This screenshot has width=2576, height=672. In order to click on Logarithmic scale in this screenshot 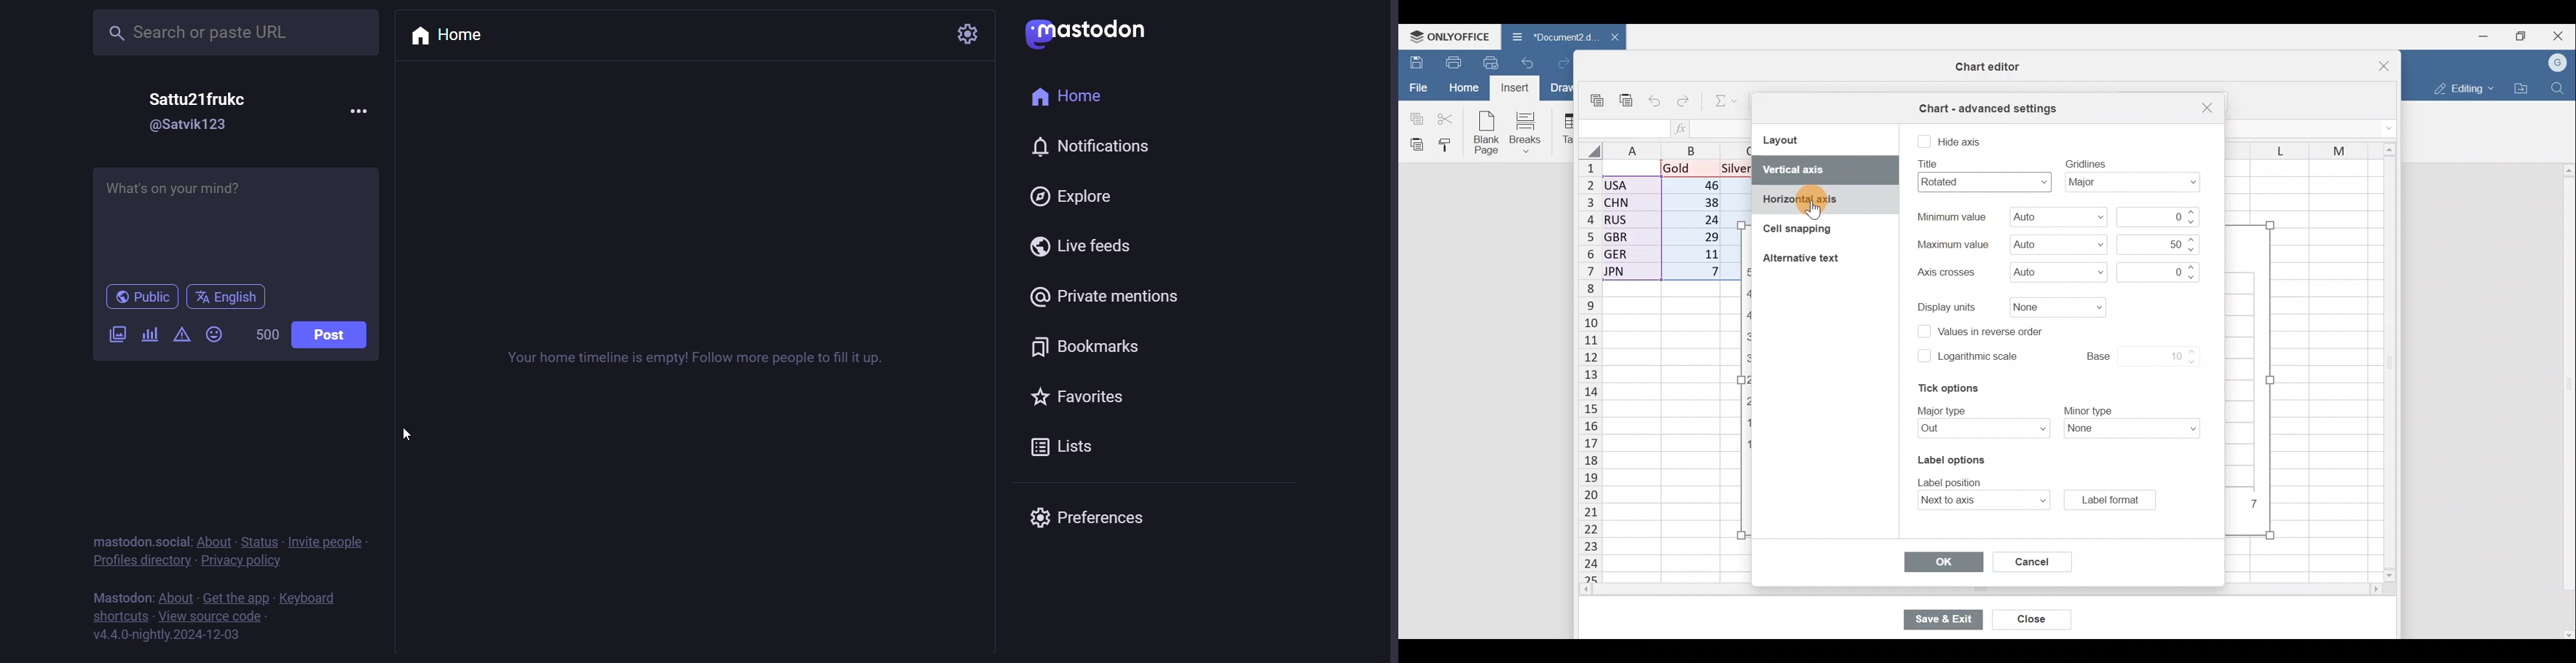, I will do `click(1980, 359)`.